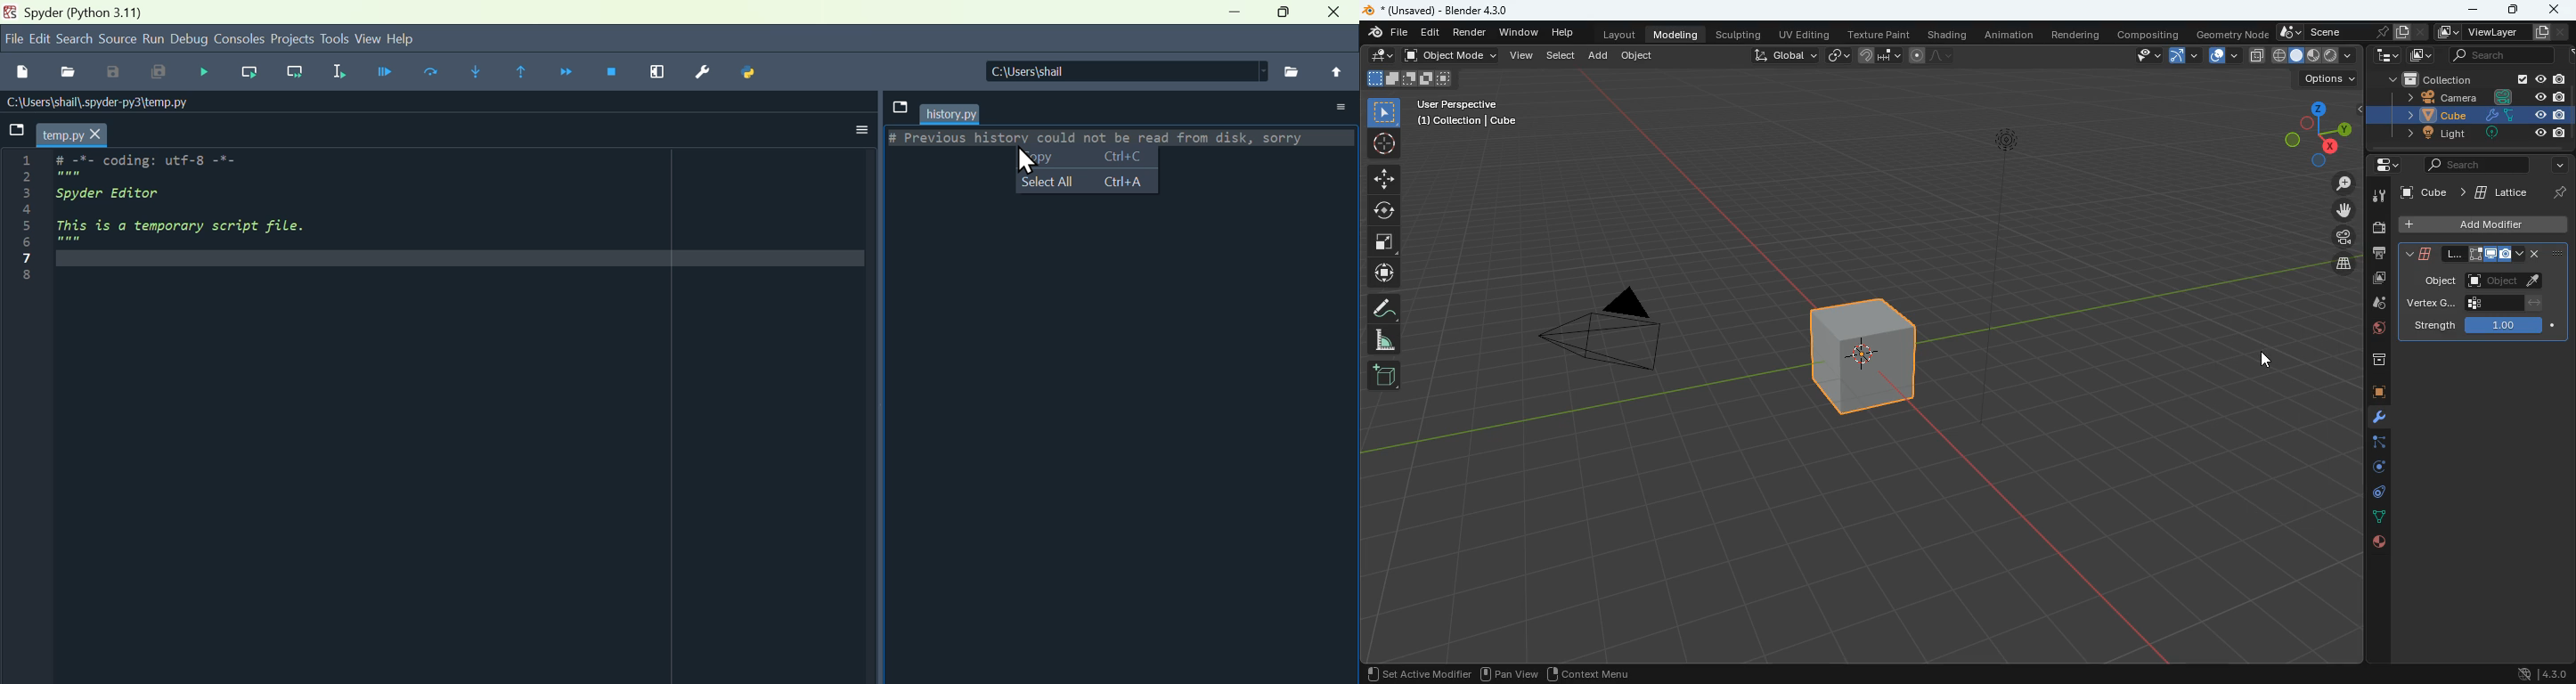 This screenshot has width=2576, height=700. I want to click on Run current line, so click(436, 74).